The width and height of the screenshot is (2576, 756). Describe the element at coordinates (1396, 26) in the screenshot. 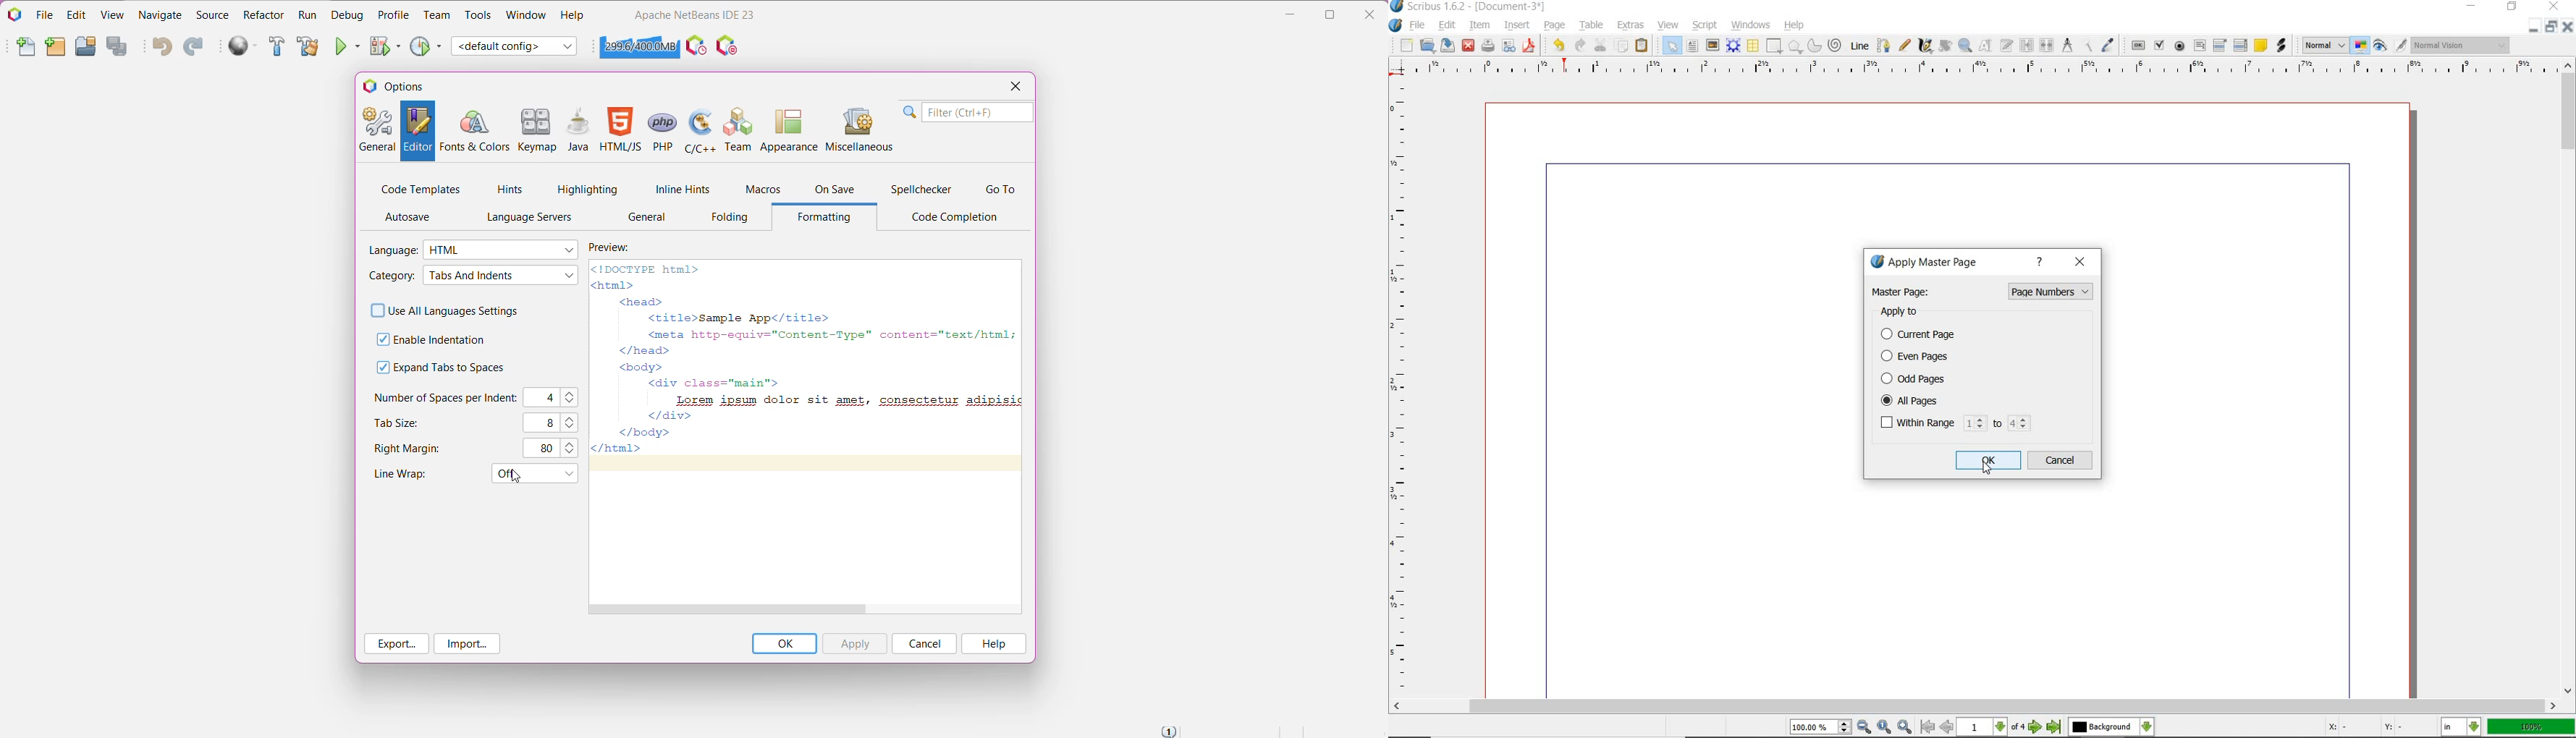

I see `system logo` at that location.